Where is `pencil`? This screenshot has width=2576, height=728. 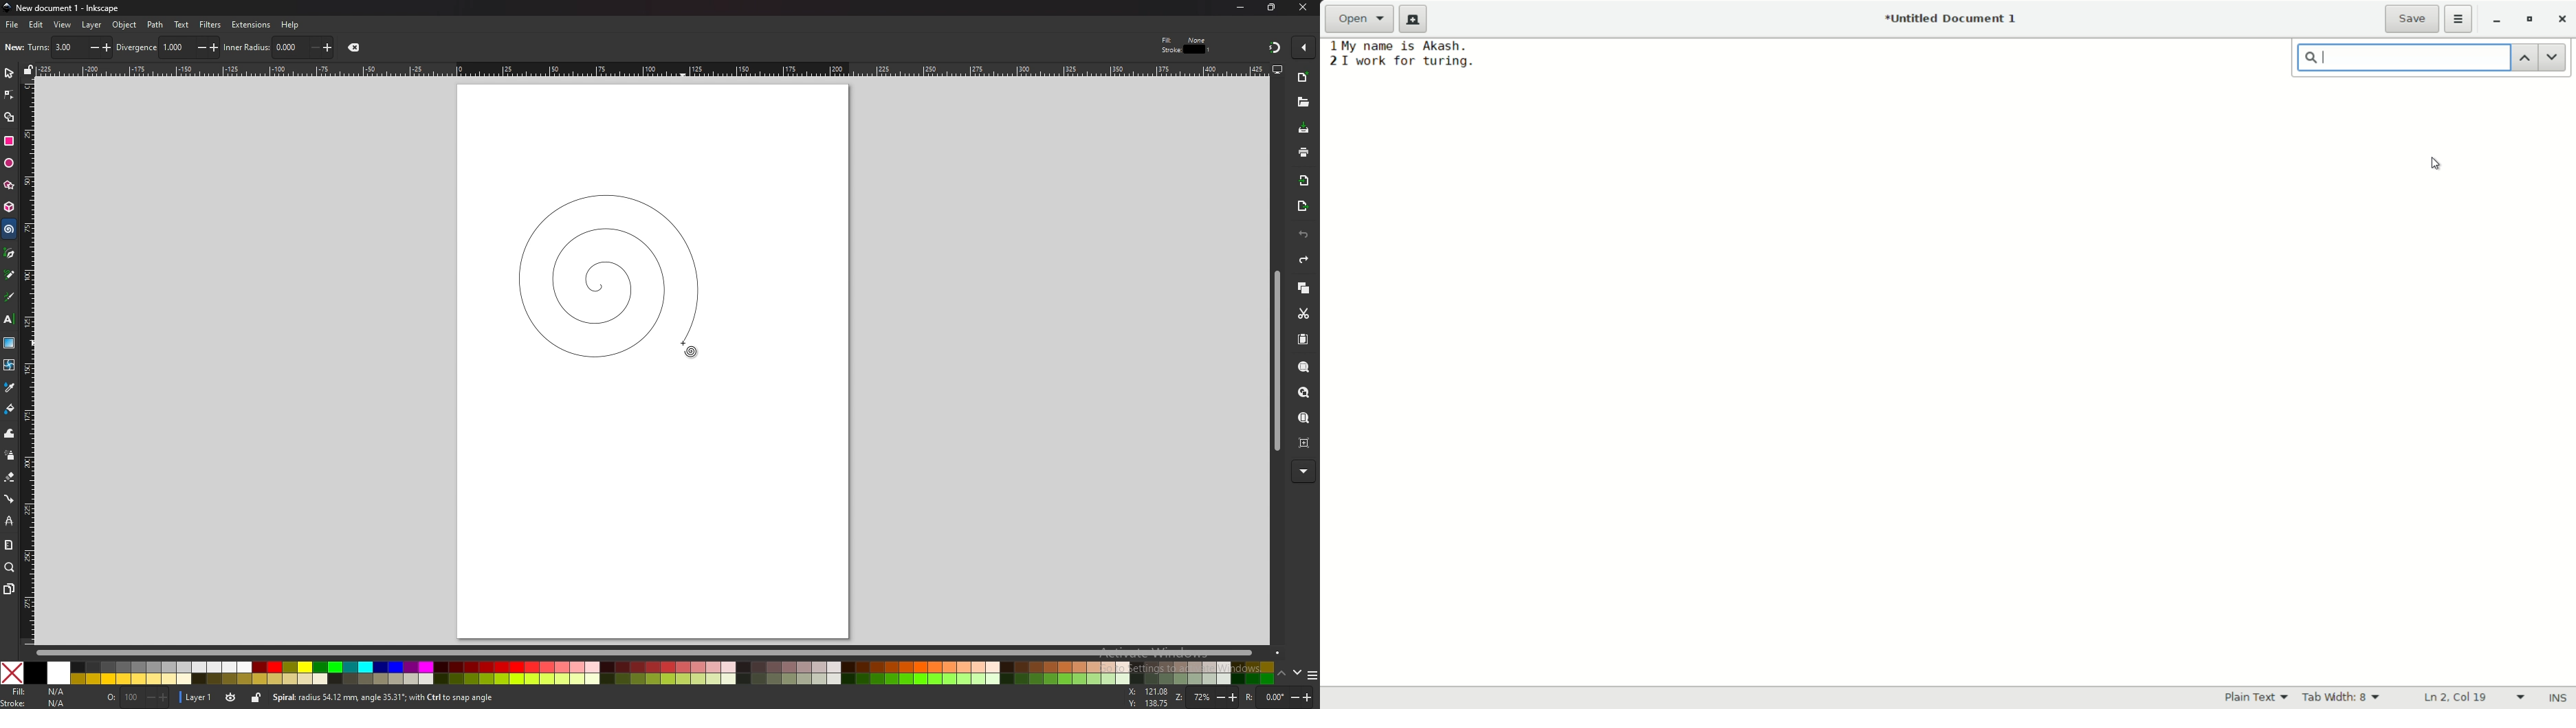 pencil is located at coordinates (11, 274).